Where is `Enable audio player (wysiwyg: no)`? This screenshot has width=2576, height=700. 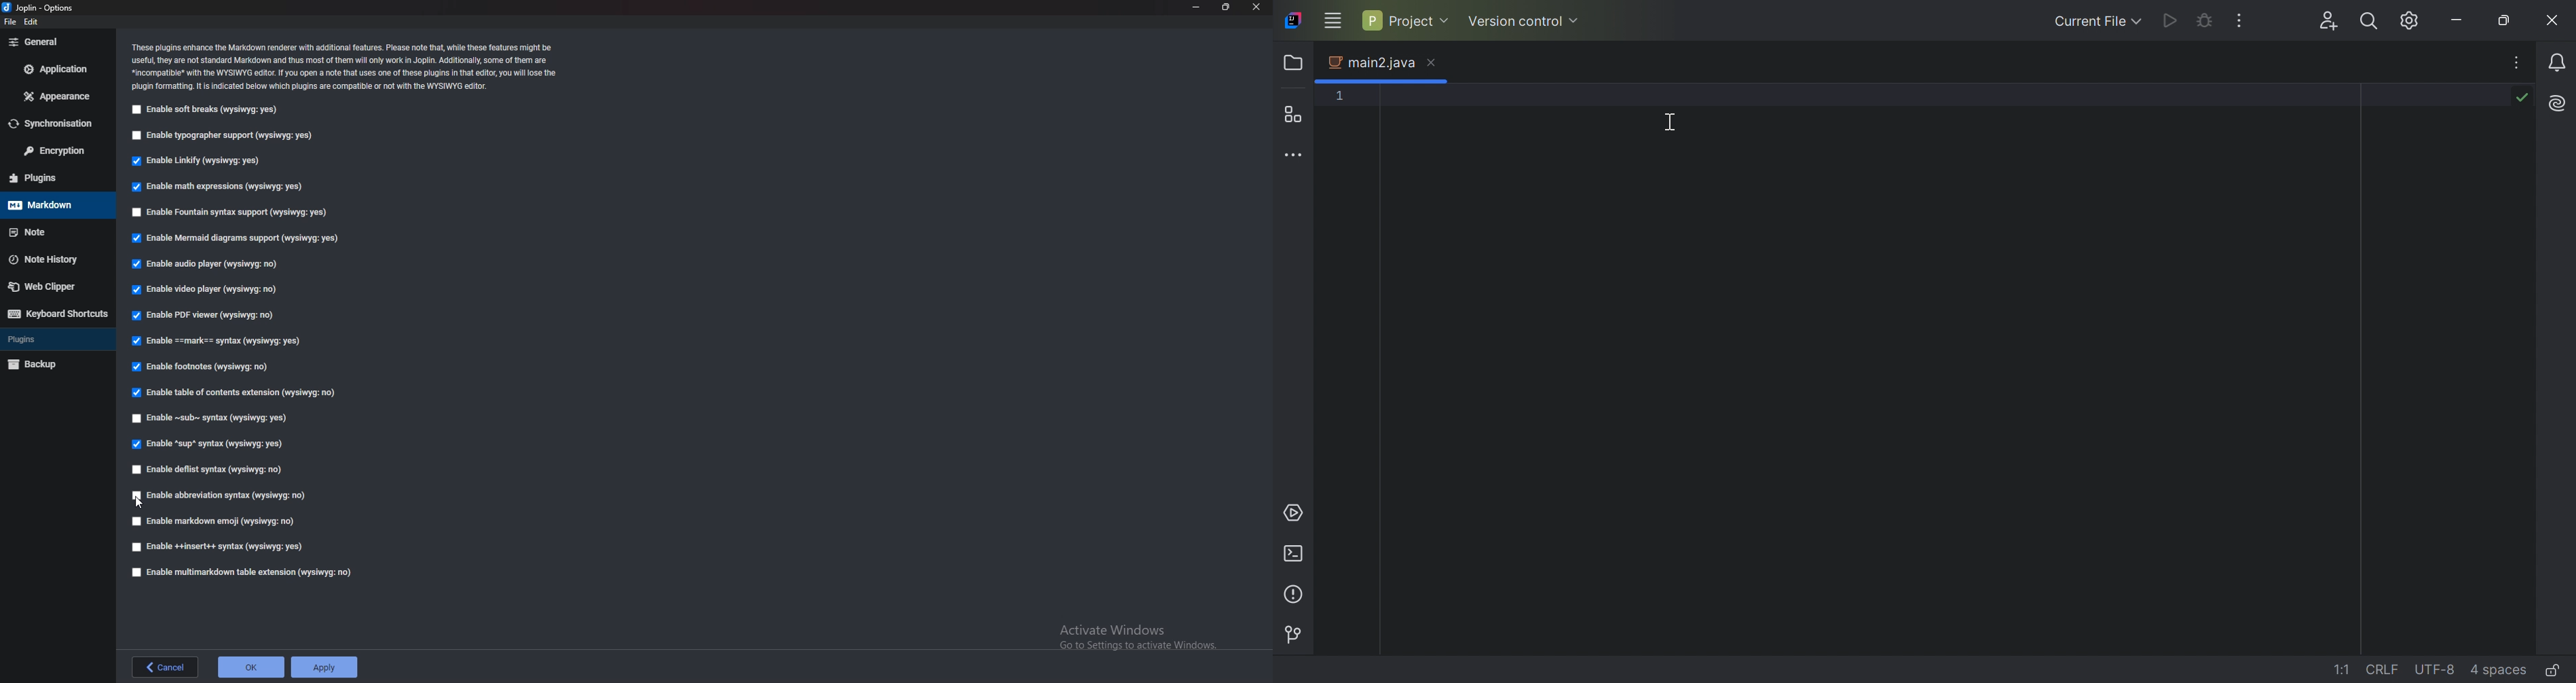
Enable audio player (wysiwyg: no) is located at coordinates (209, 263).